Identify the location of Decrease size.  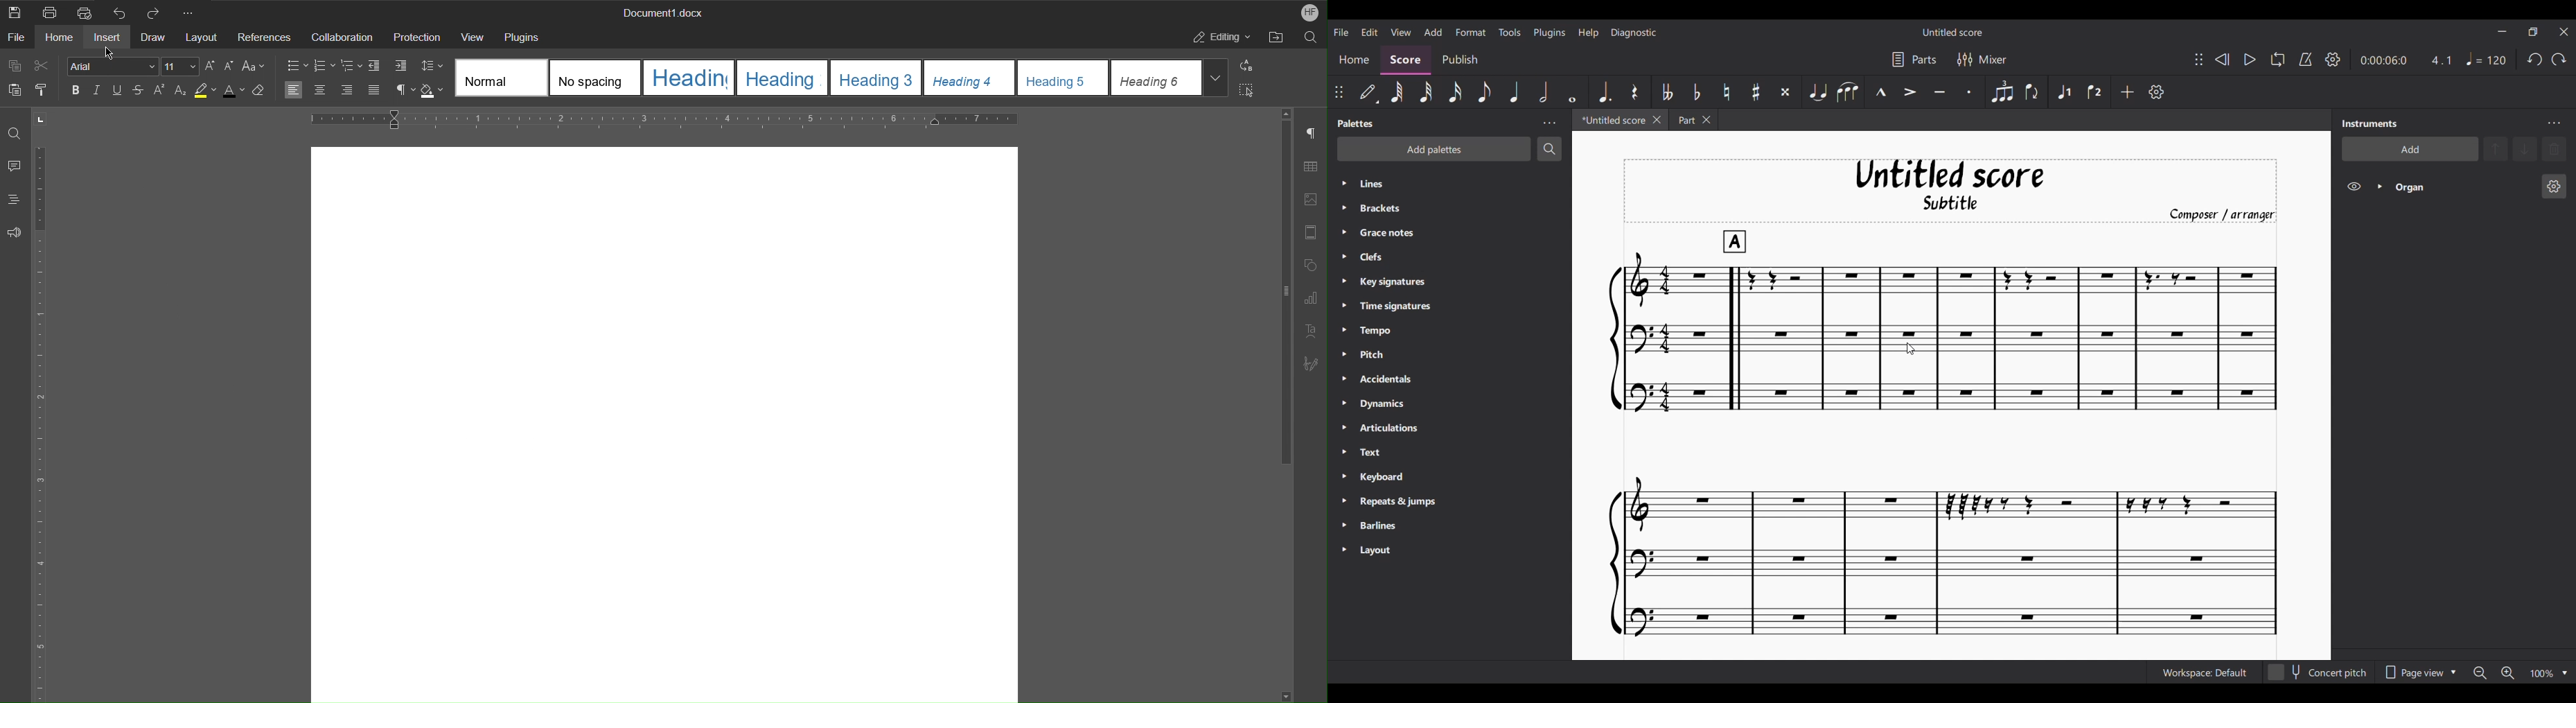
(228, 67).